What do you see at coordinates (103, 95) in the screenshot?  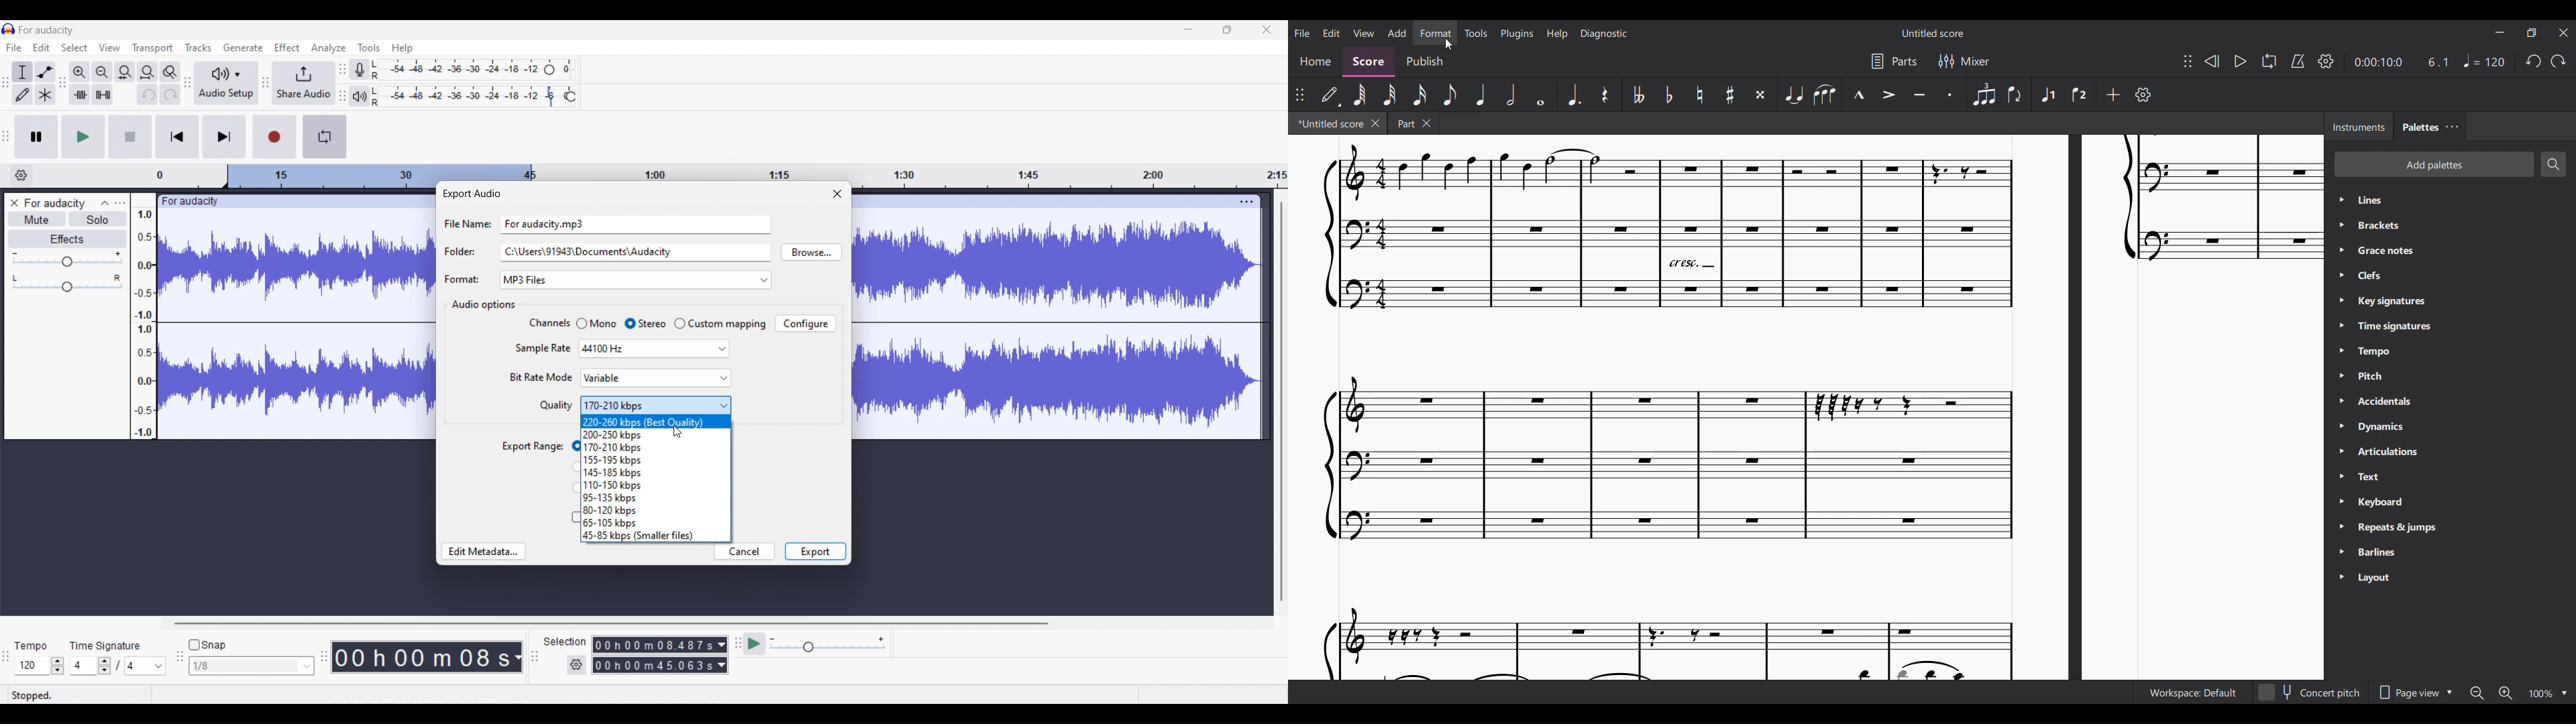 I see `Silence audio selection` at bounding box center [103, 95].